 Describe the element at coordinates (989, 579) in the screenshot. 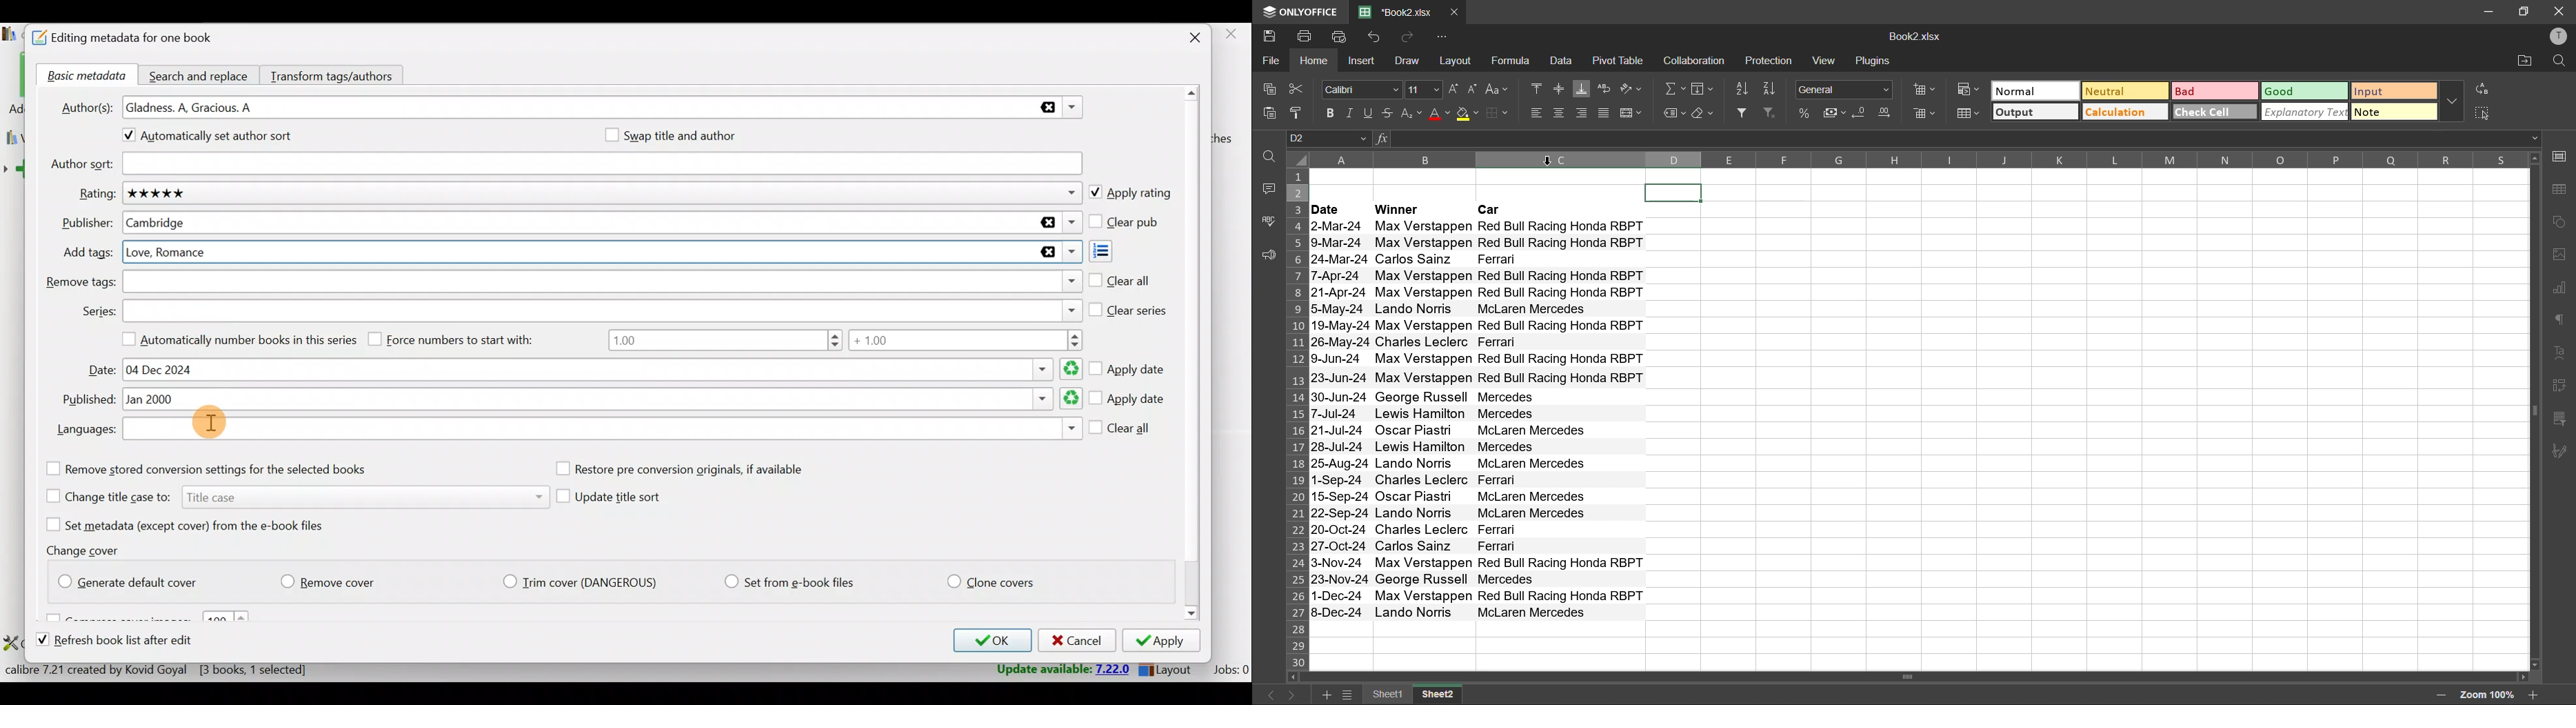

I see `Clone covers` at that location.